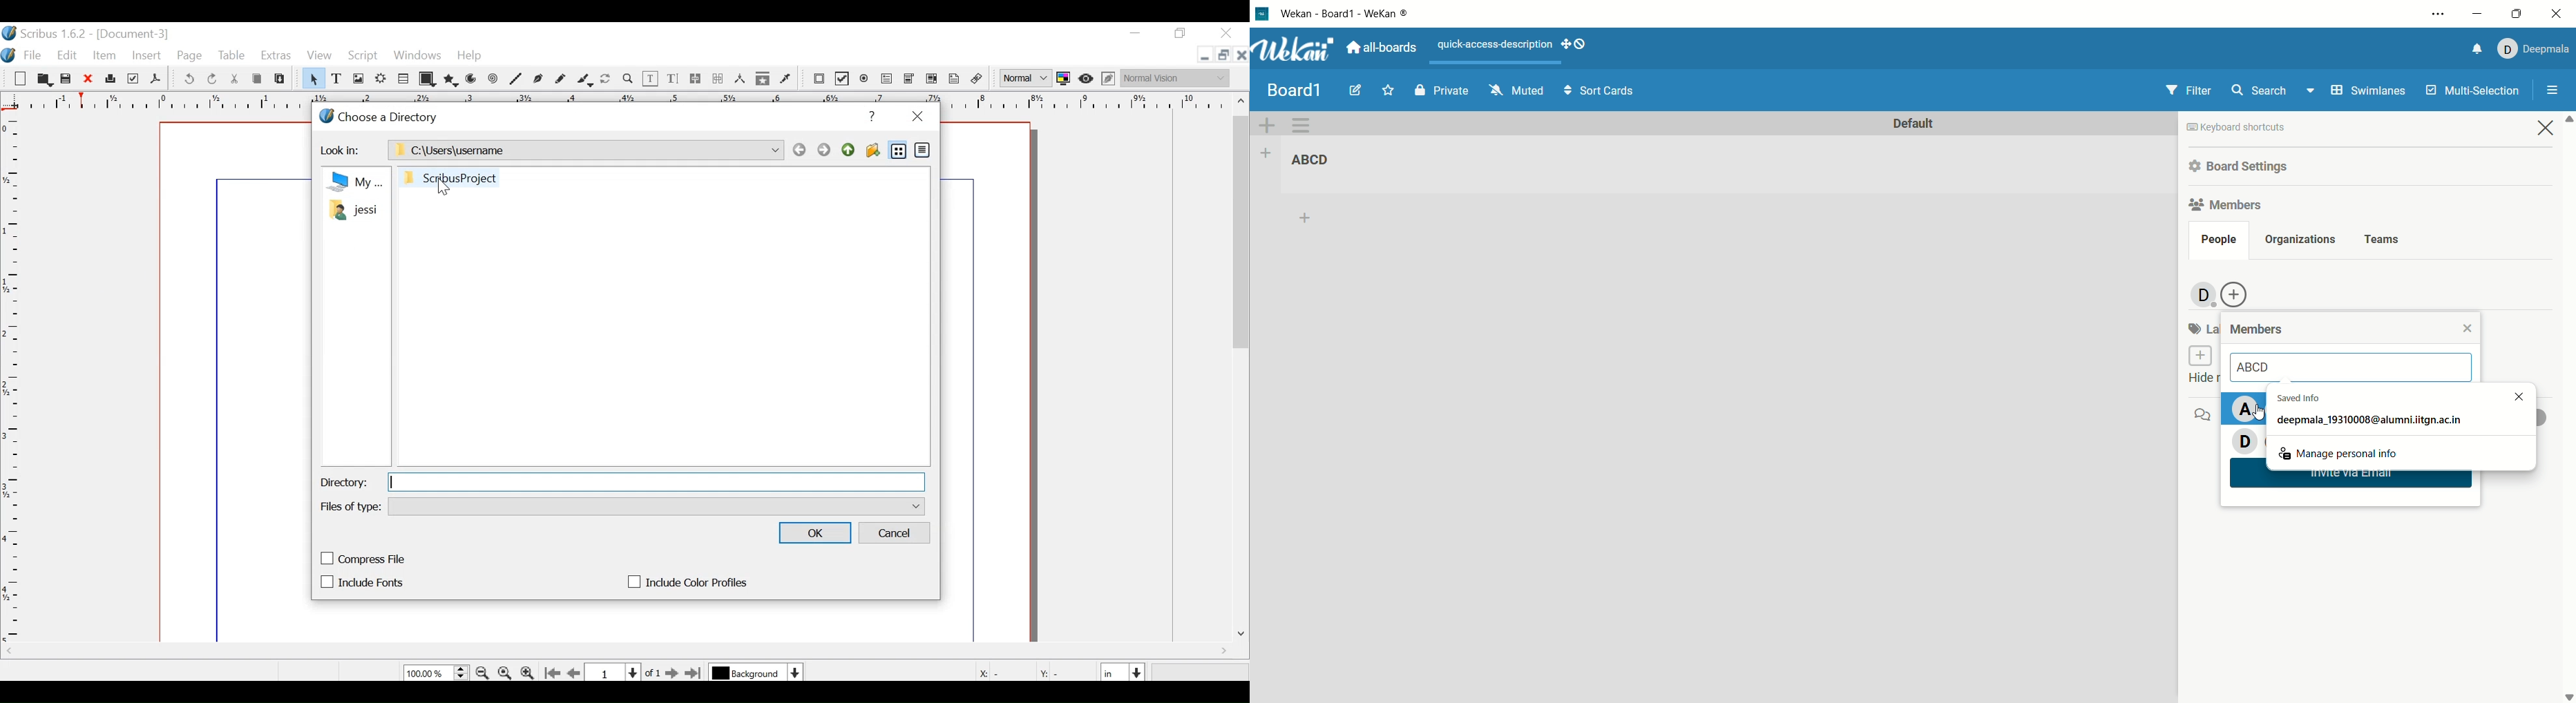  What do you see at coordinates (560, 79) in the screenshot?
I see `Freehand` at bounding box center [560, 79].